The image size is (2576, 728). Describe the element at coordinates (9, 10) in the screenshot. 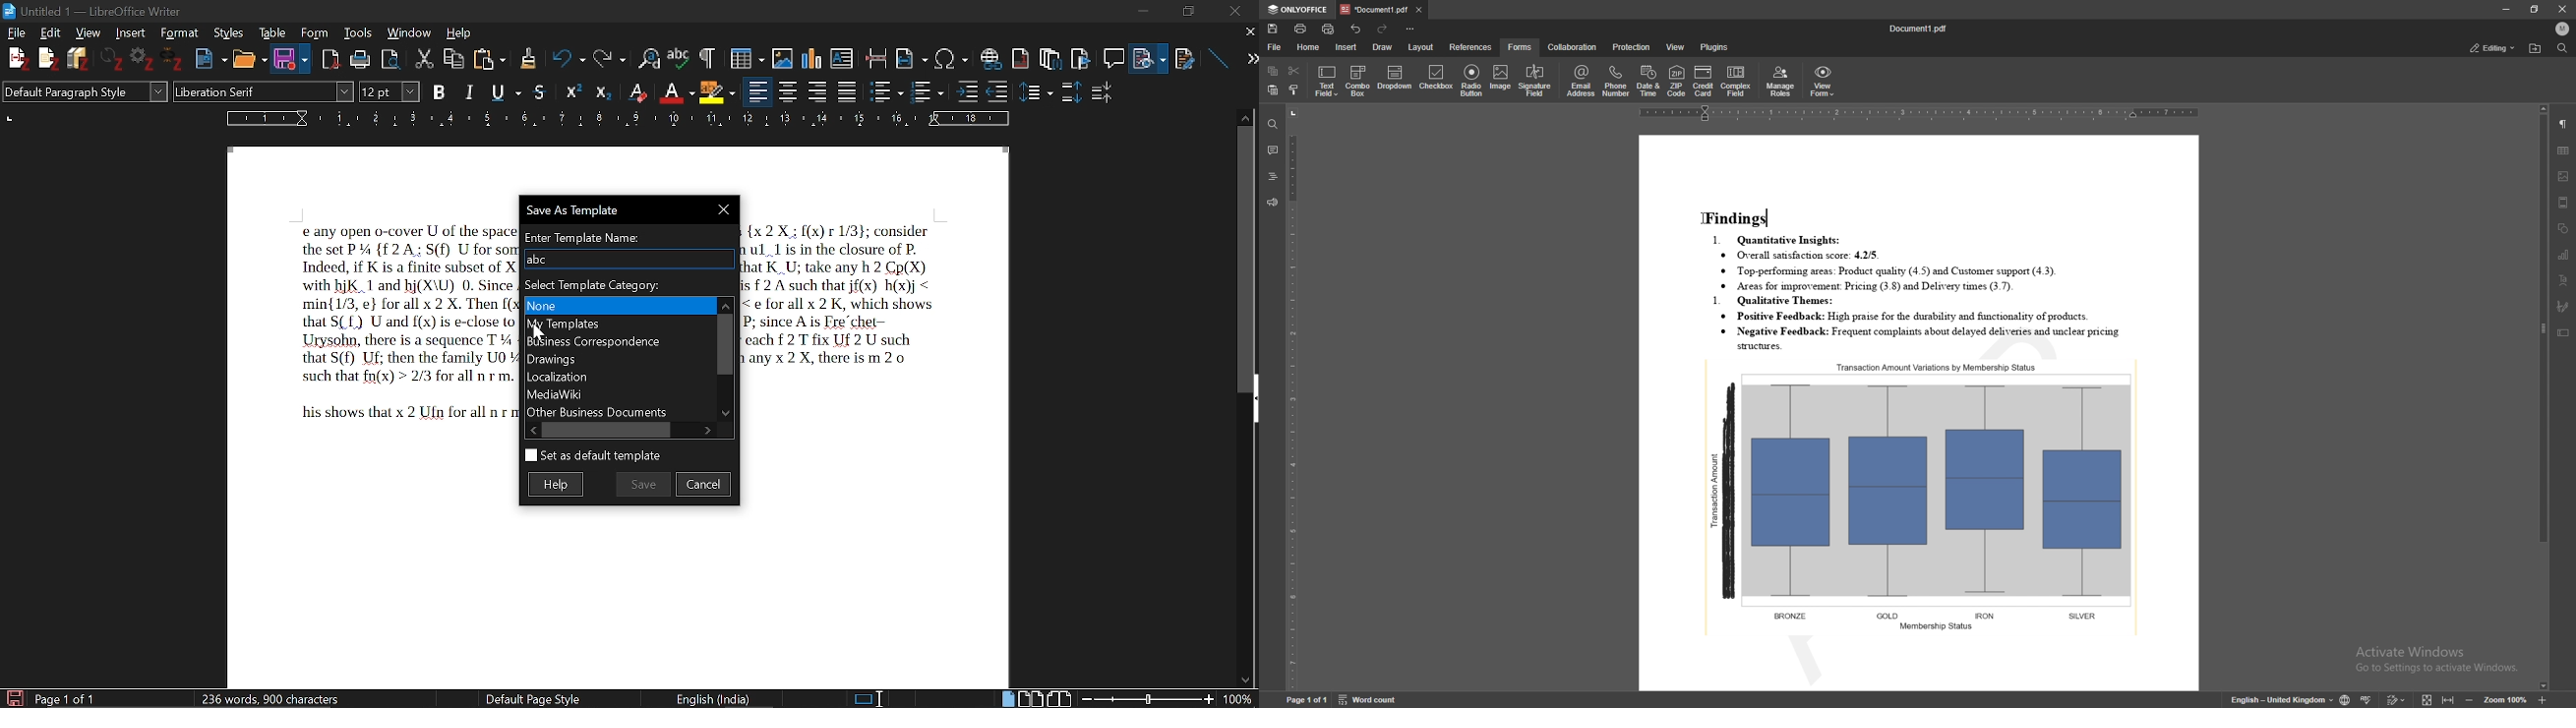

I see `LibewOffice Writer` at that location.